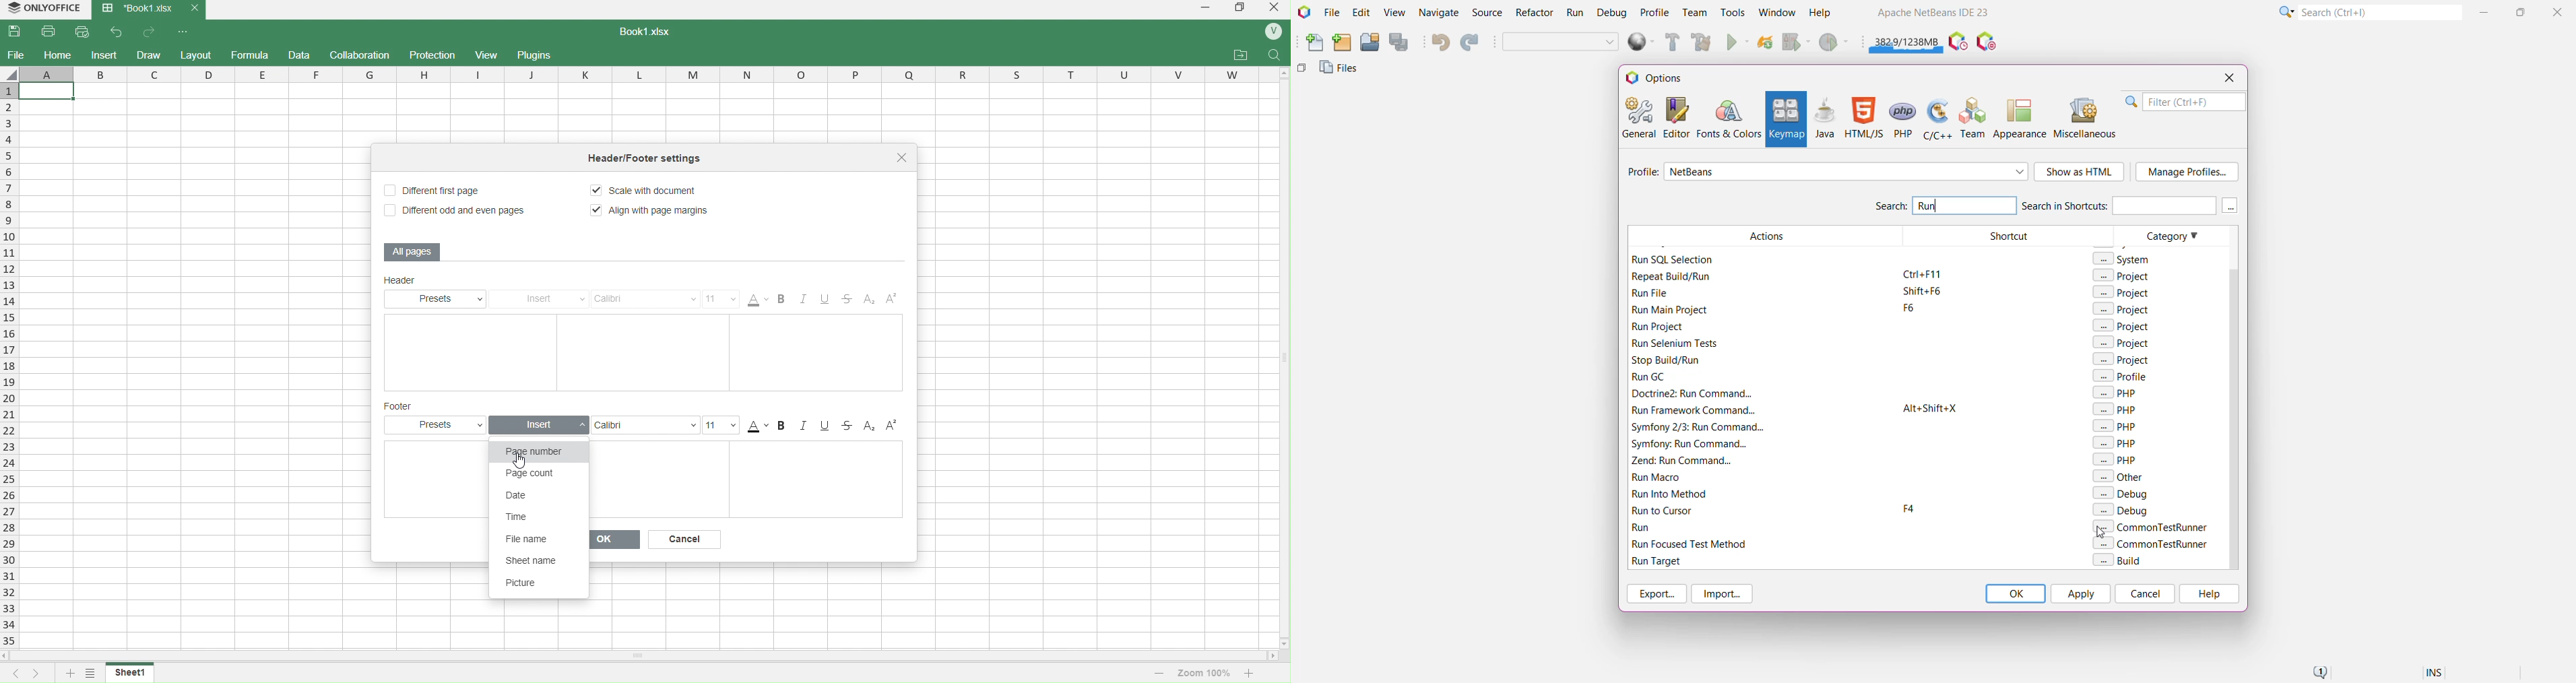 The height and width of the screenshot is (700, 2576). Describe the element at coordinates (131, 672) in the screenshot. I see `sheet1` at that location.